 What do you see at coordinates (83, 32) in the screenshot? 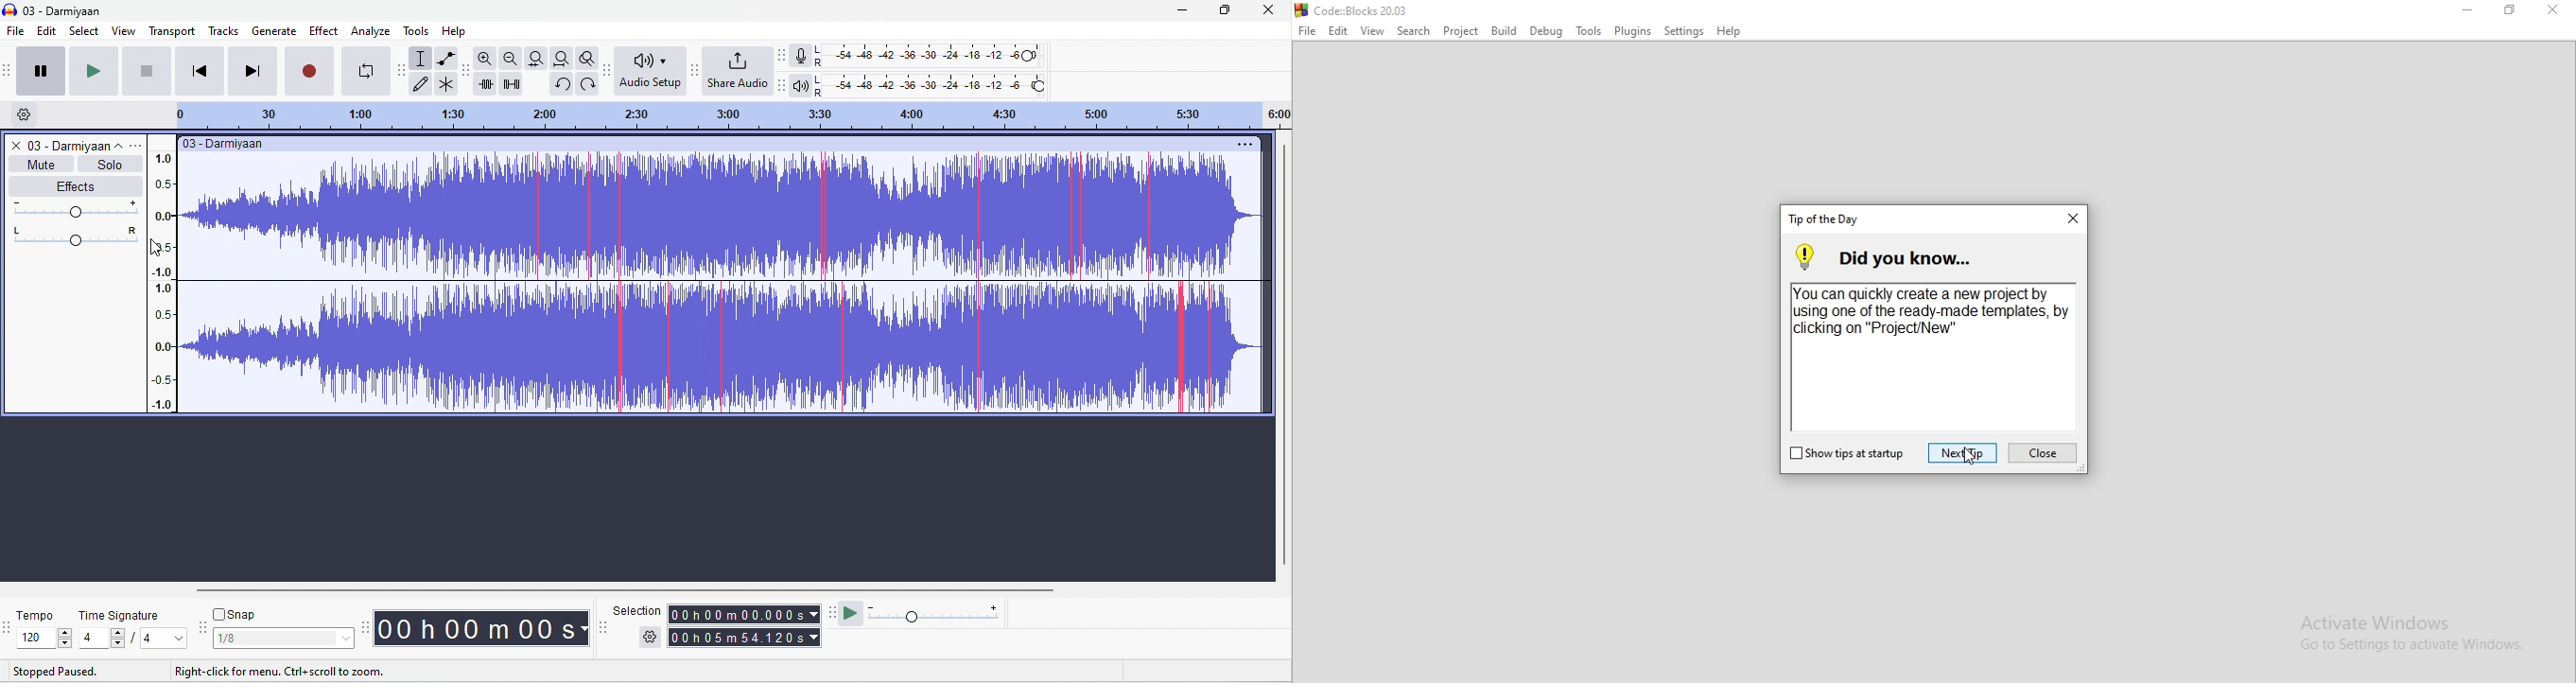
I see `select` at bounding box center [83, 32].